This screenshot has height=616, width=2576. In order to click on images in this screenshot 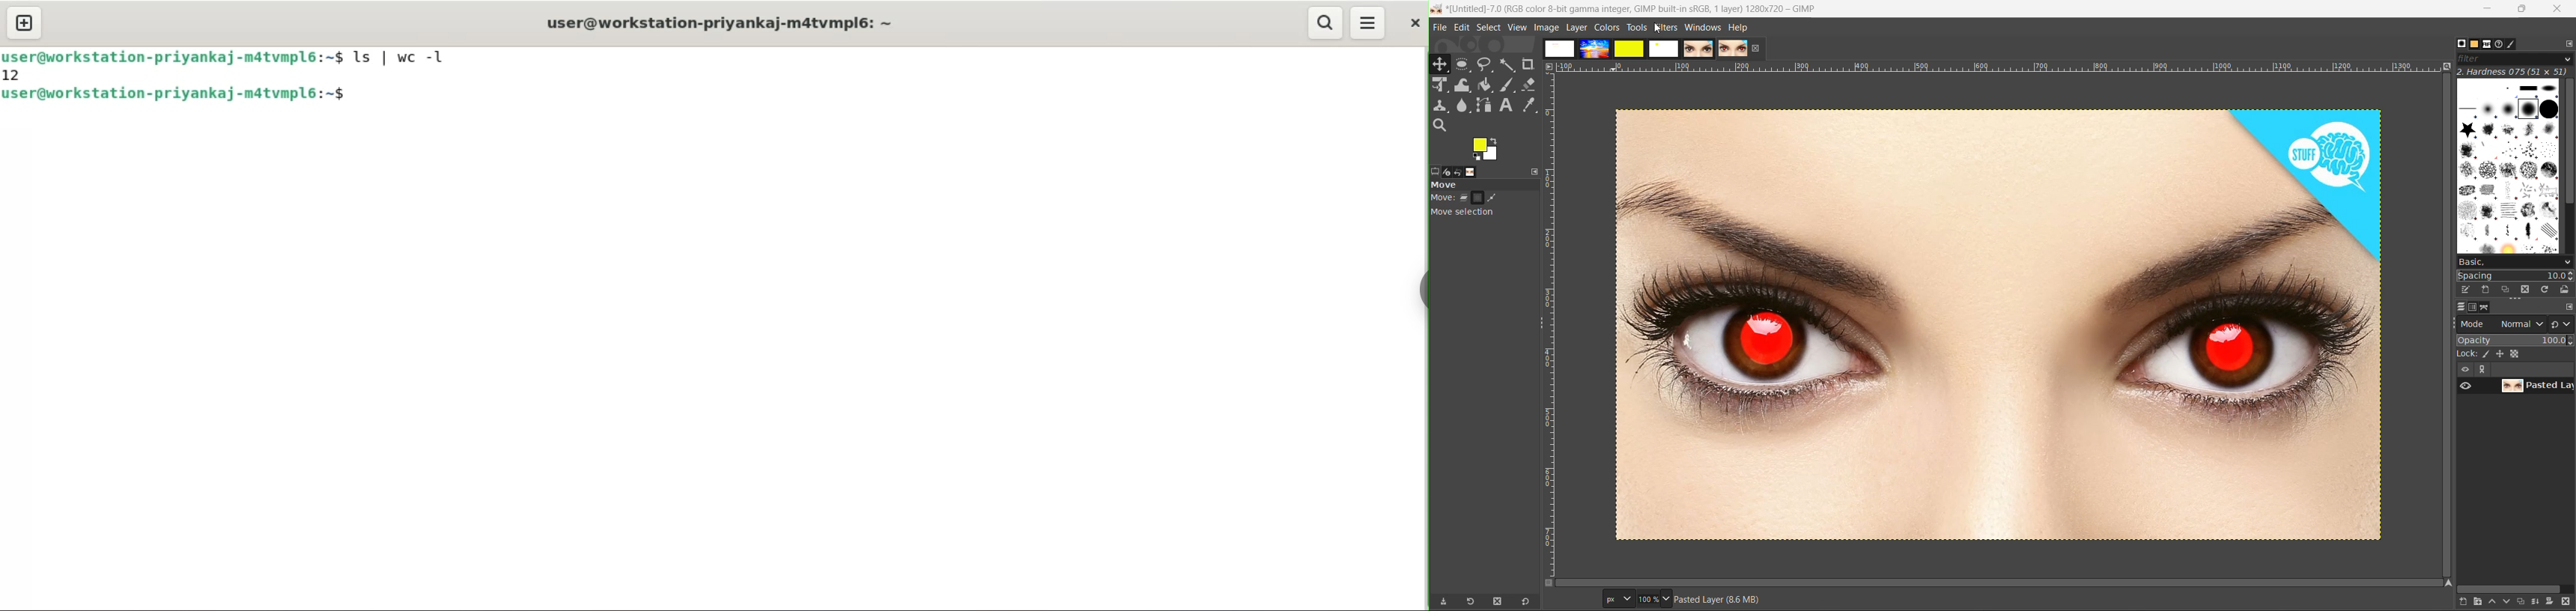, I will do `click(1475, 172)`.